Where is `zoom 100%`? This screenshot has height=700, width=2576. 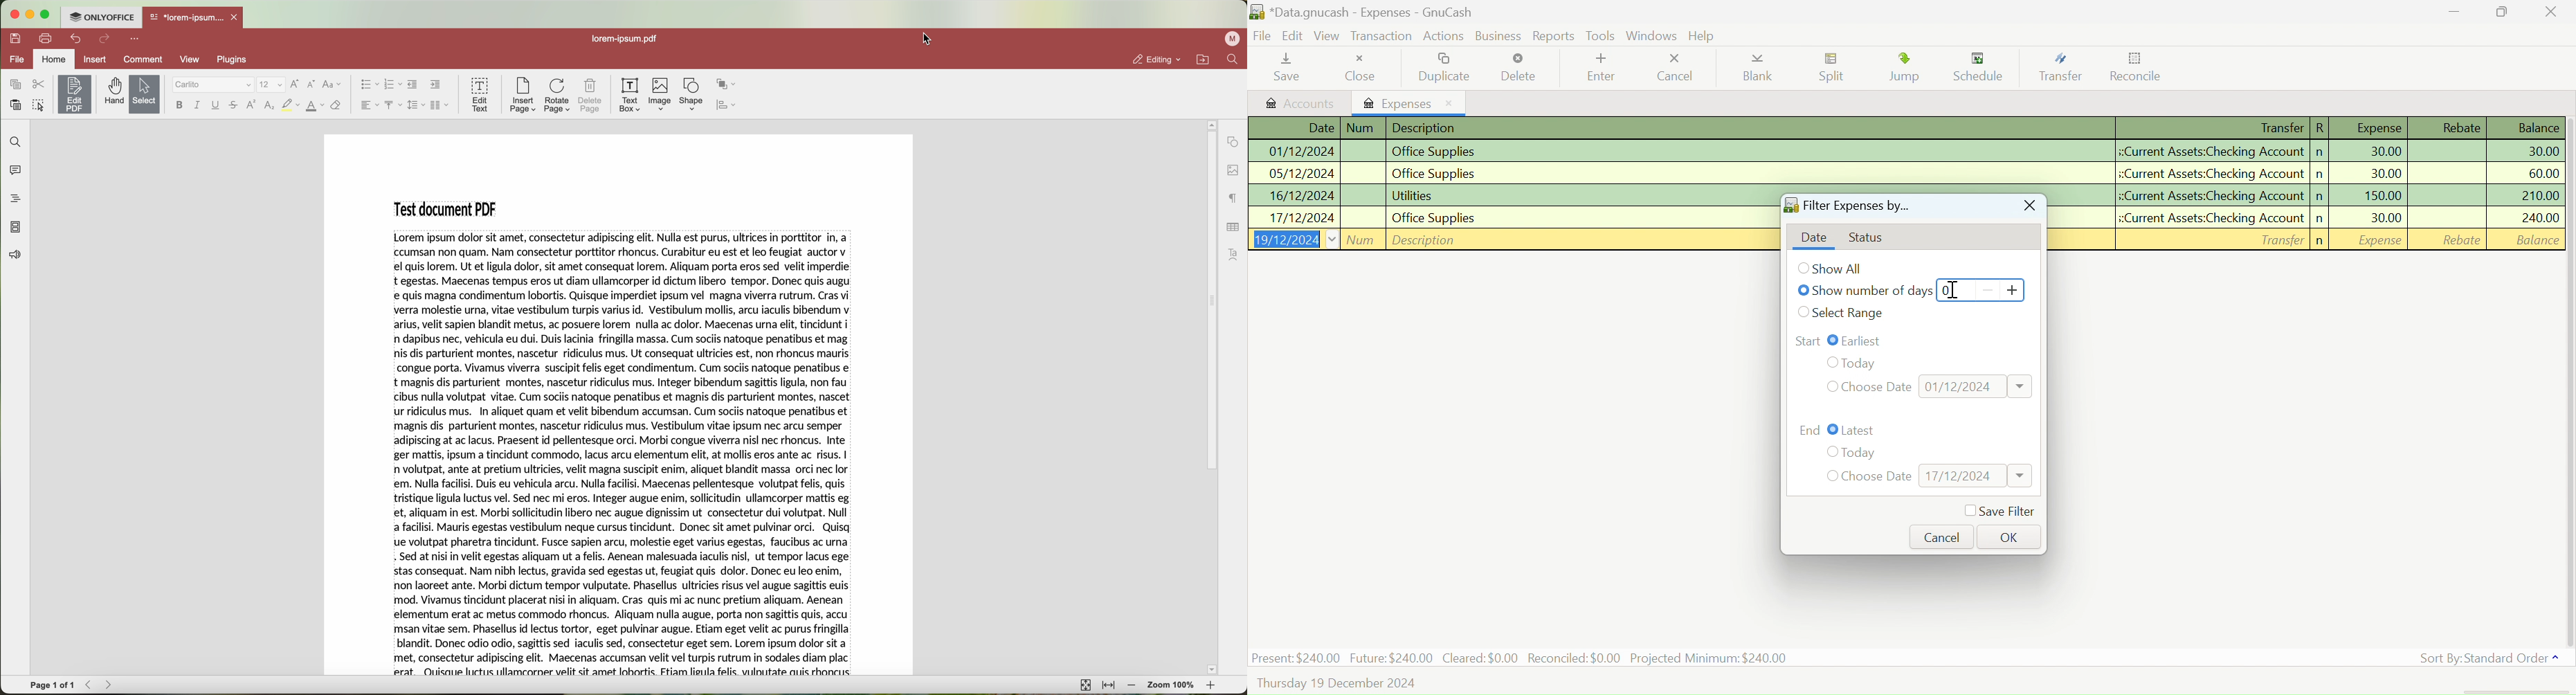 zoom 100% is located at coordinates (1171, 686).